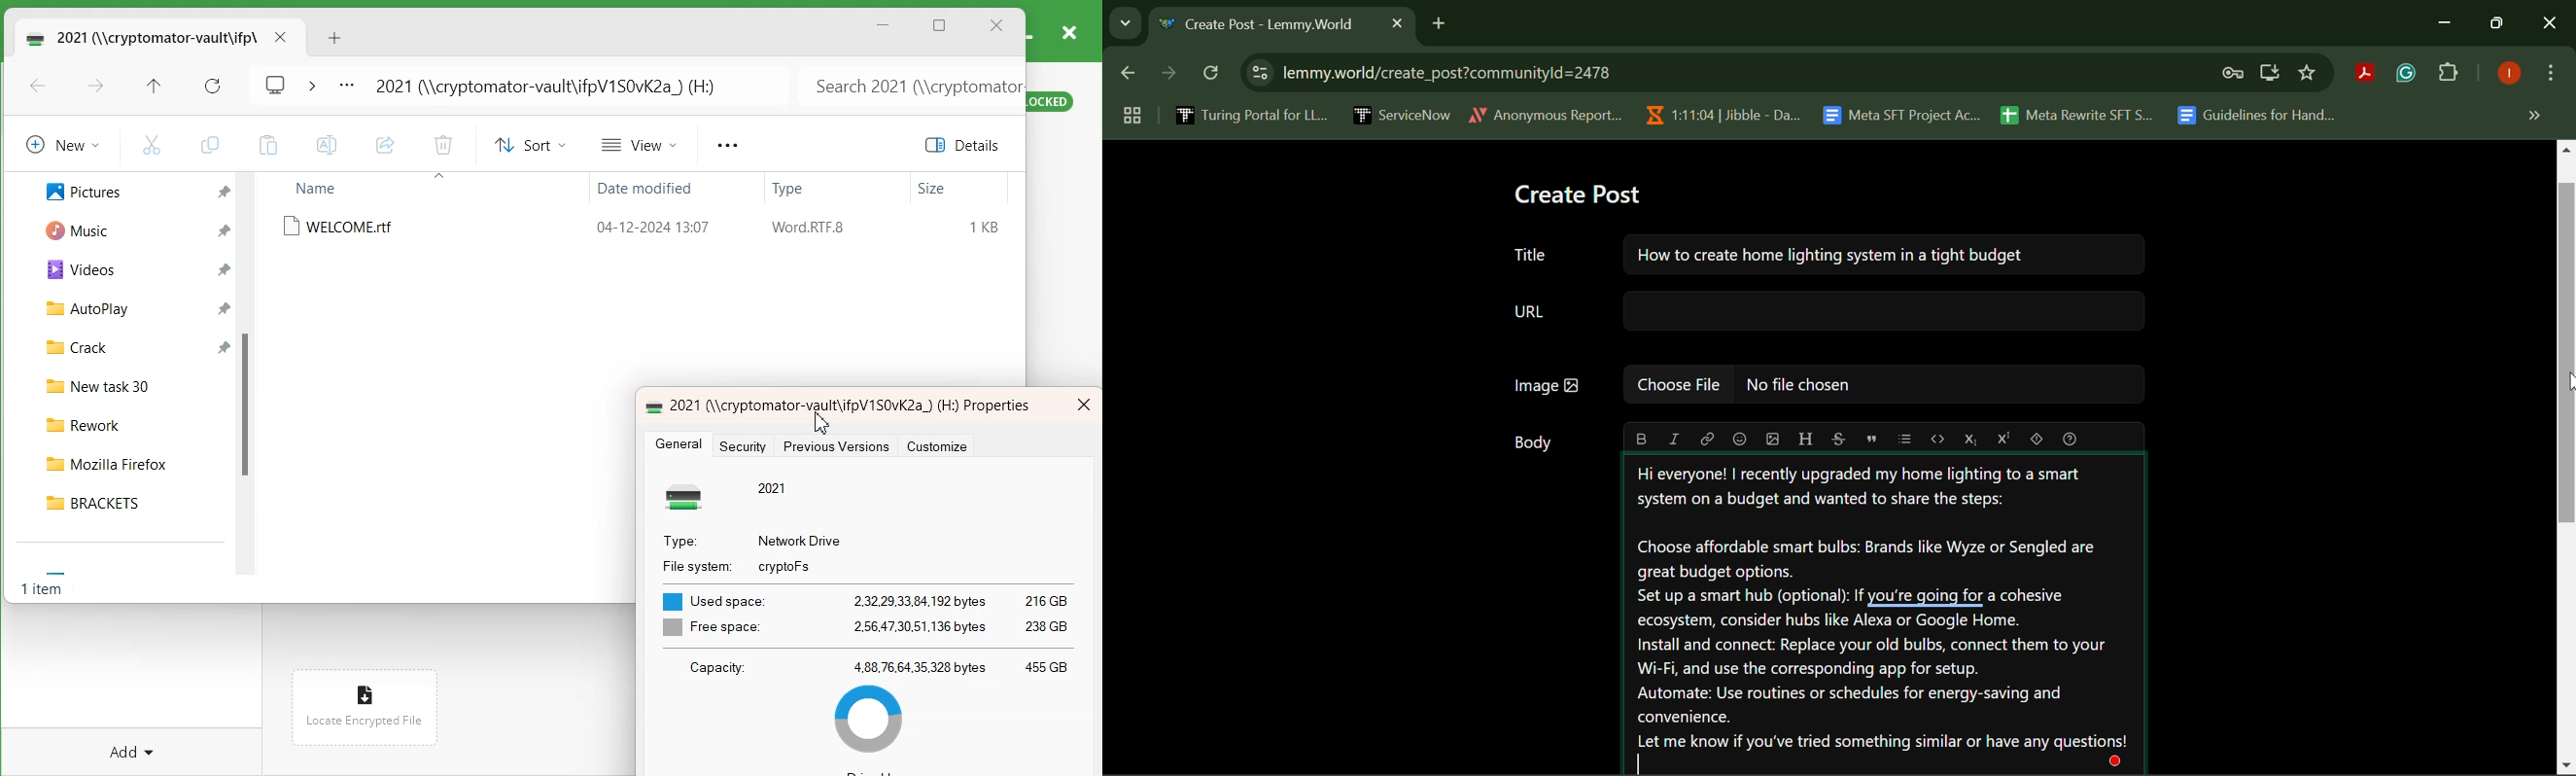 The width and height of the screenshot is (2576, 784). What do you see at coordinates (2507, 75) in the screenshot?
I see `Logged In User` at bounding box center [2507, 75].